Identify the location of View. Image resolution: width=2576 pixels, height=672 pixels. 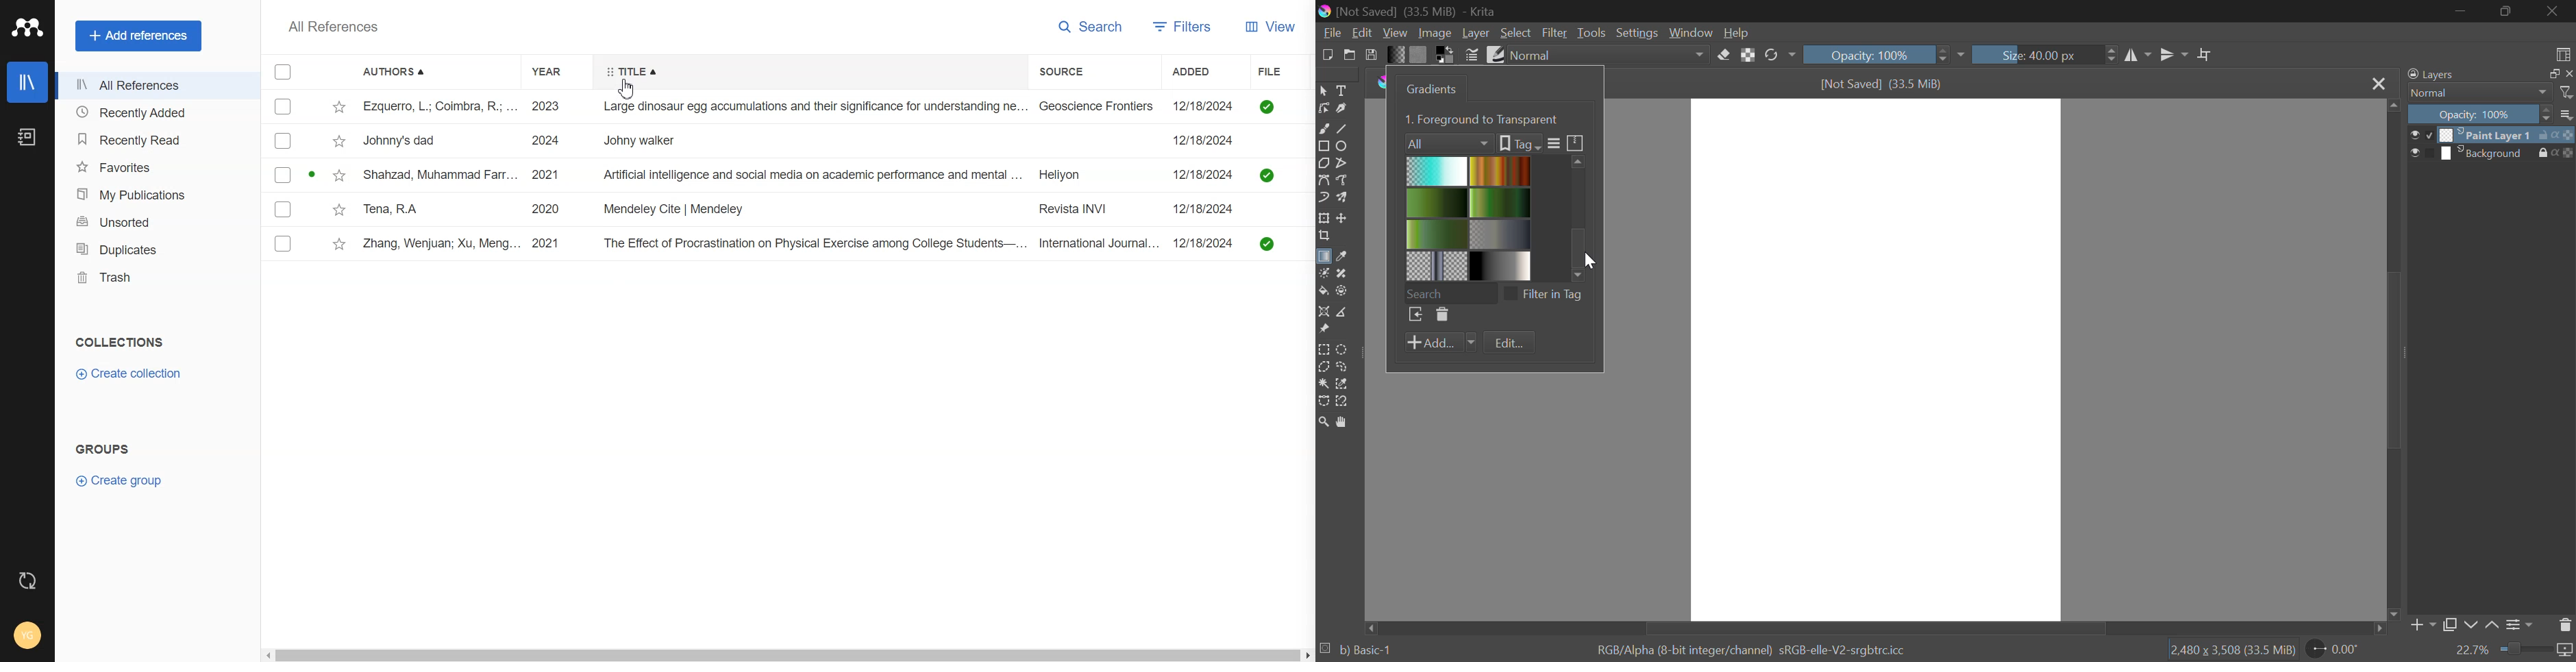
(1274, 26).